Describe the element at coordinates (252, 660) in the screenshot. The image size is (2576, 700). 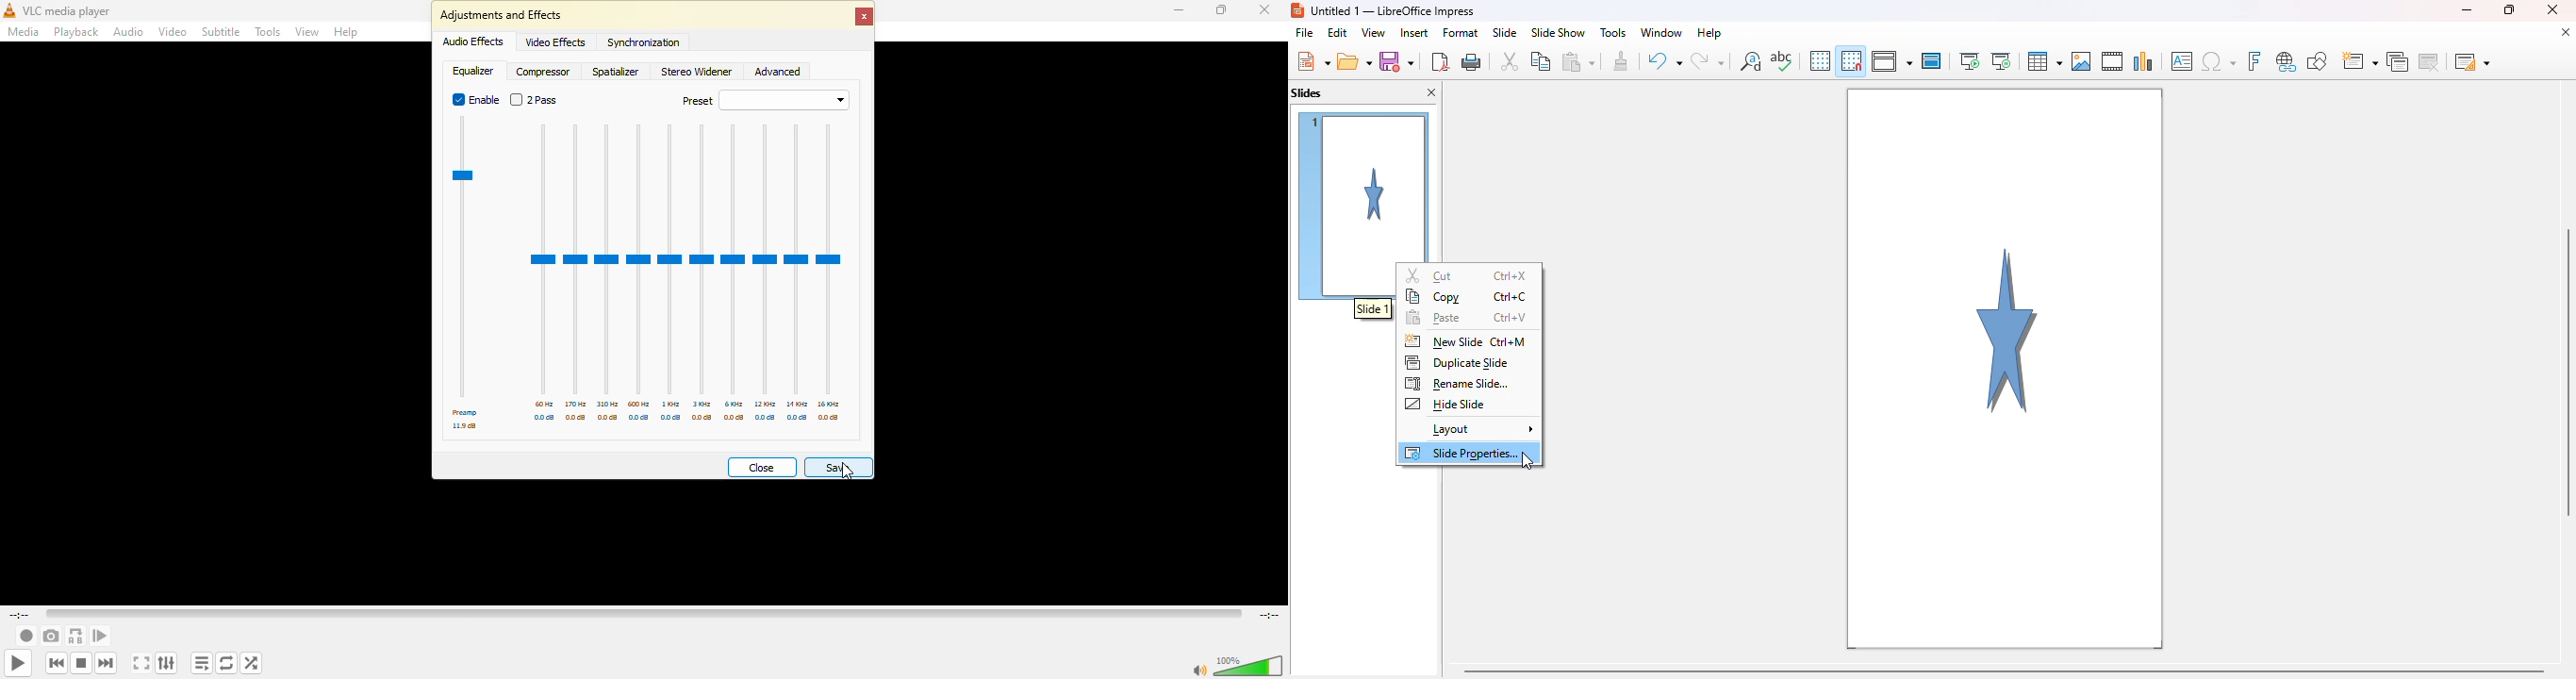
I see `random` at that location.